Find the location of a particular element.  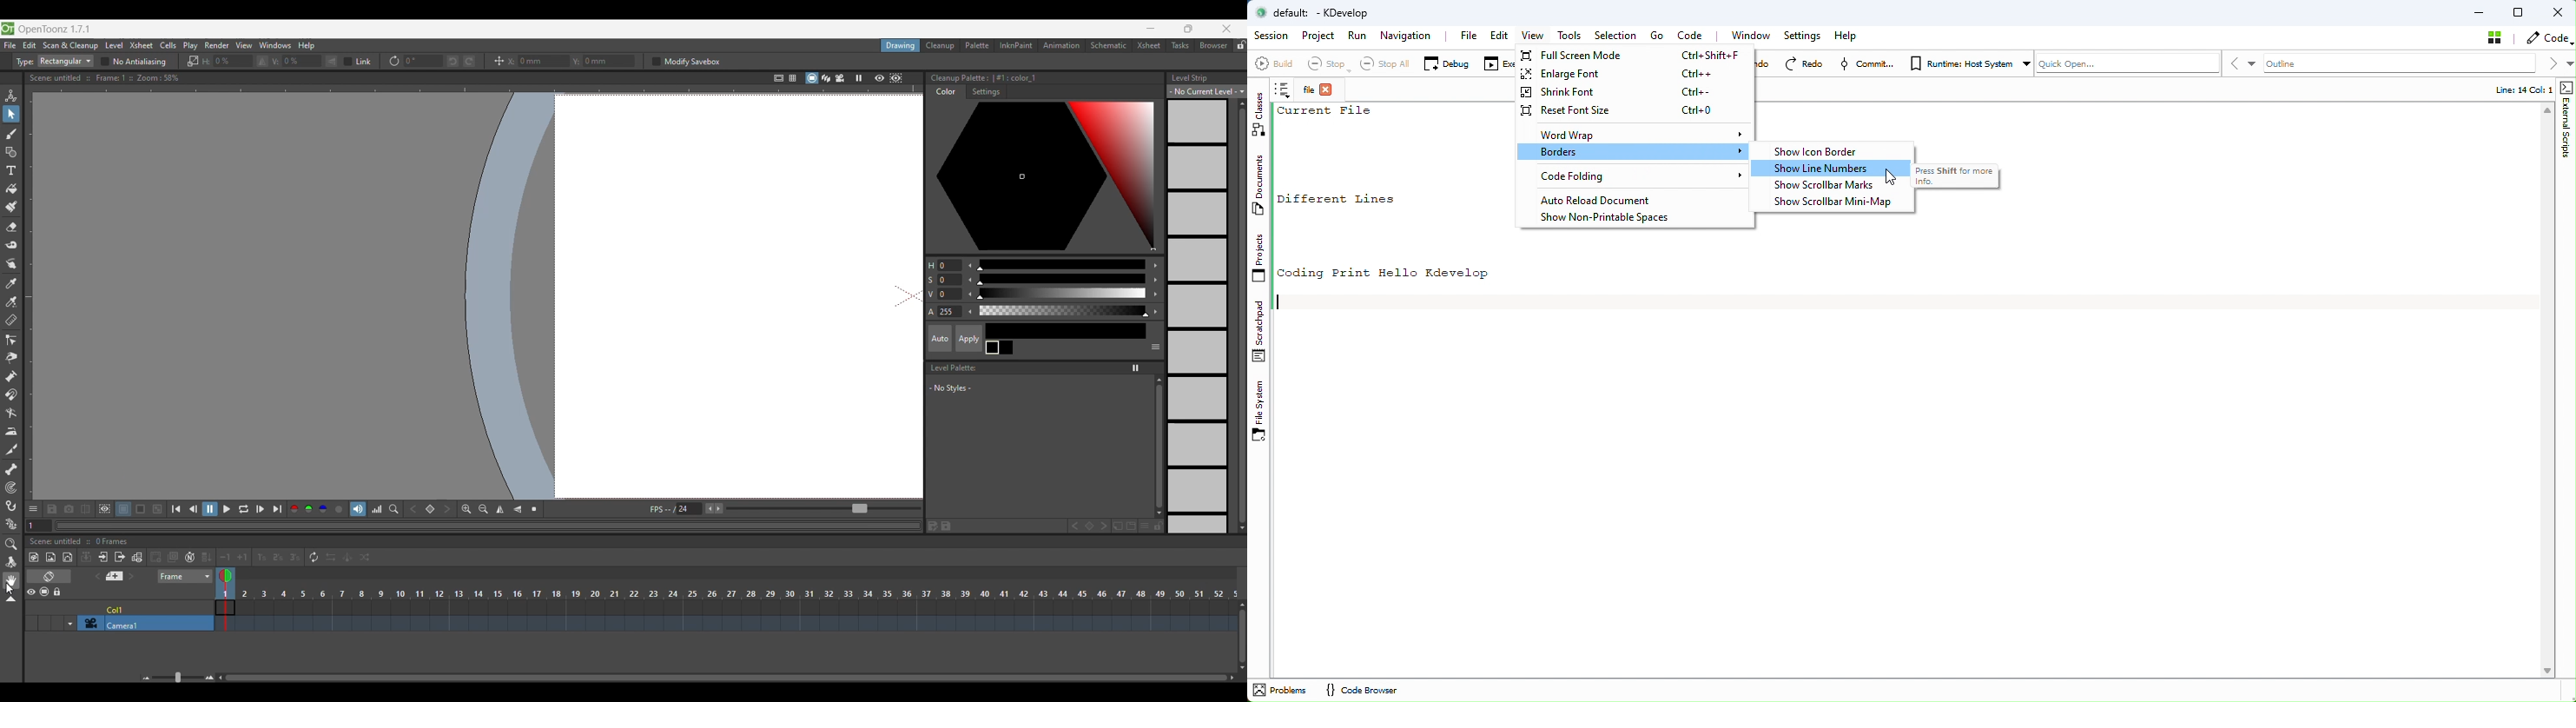

Scene information is located at coordinates (105, 78).